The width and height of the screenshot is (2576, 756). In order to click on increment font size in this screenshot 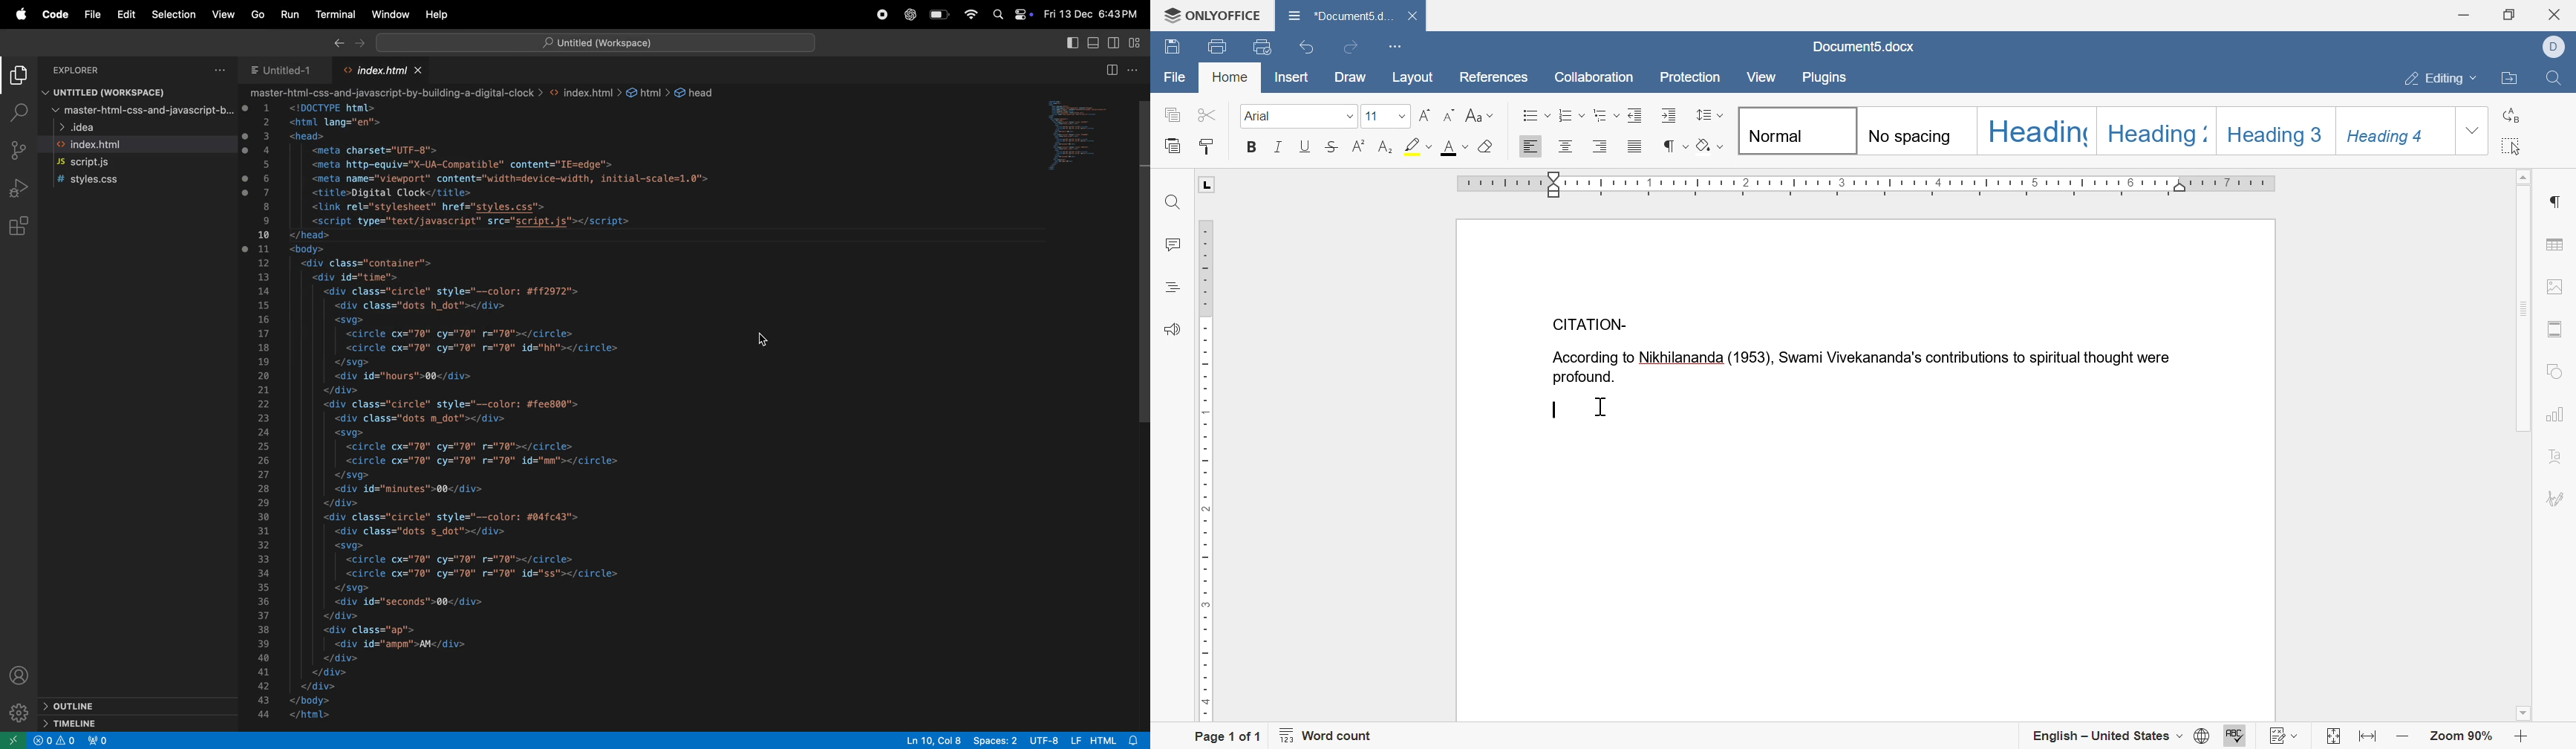, I will do `click(1426, 117)`.